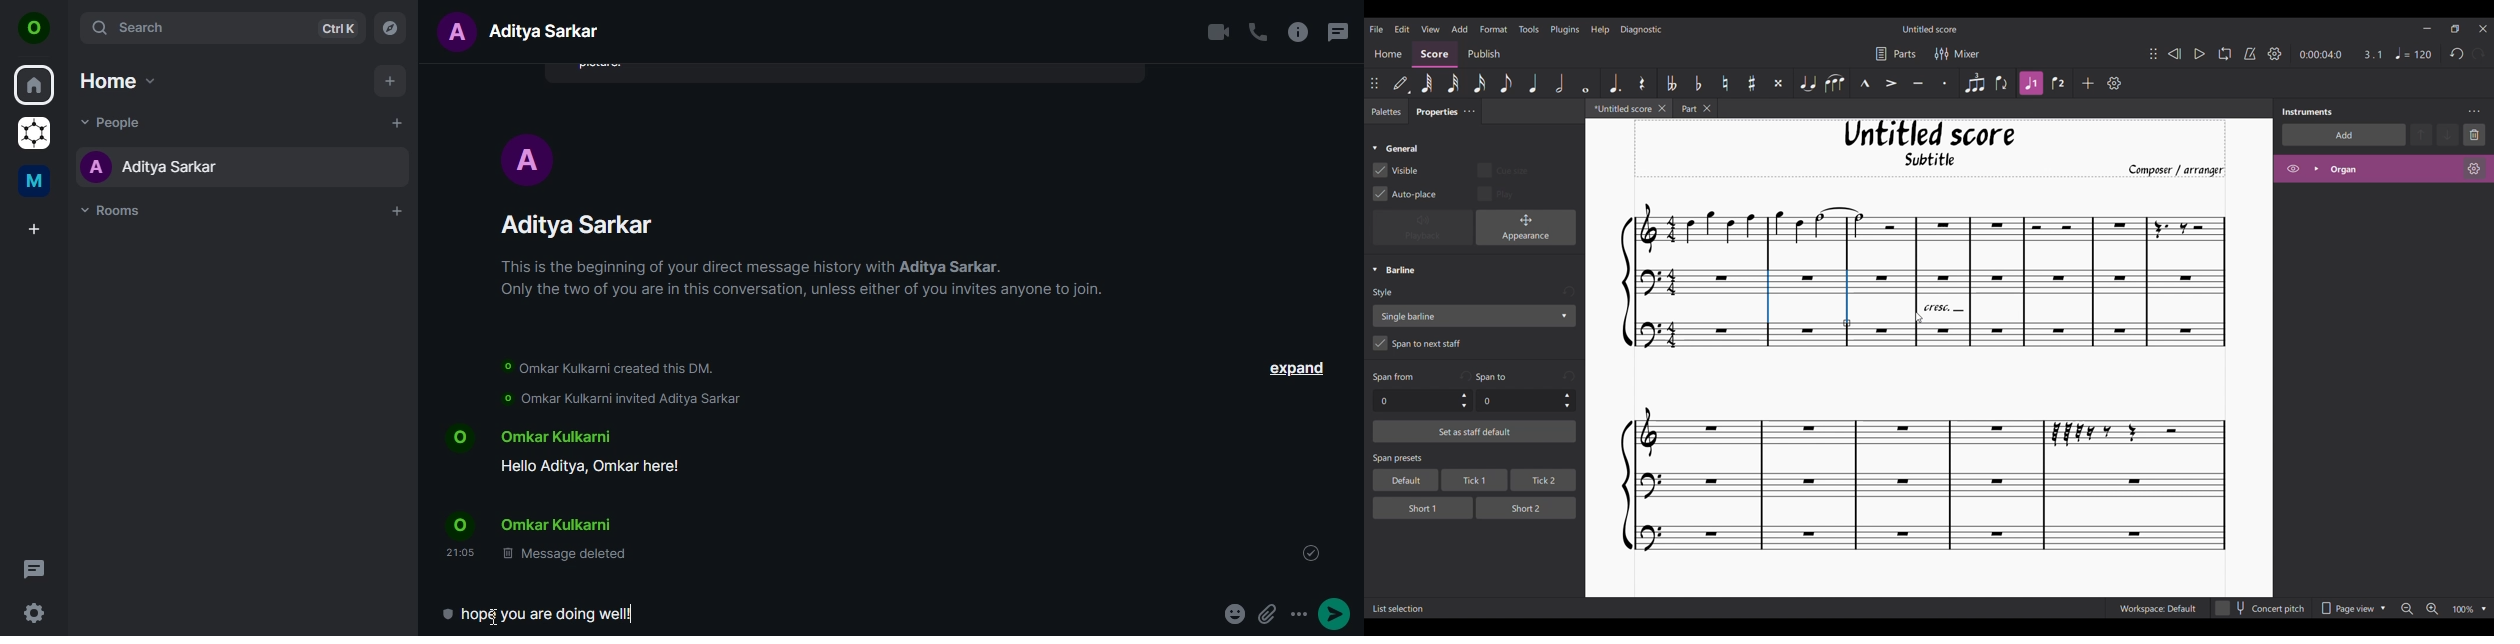 This screenshot has width=2520, height=644. I want to click on Toggle double flat, so click(1670, 83).